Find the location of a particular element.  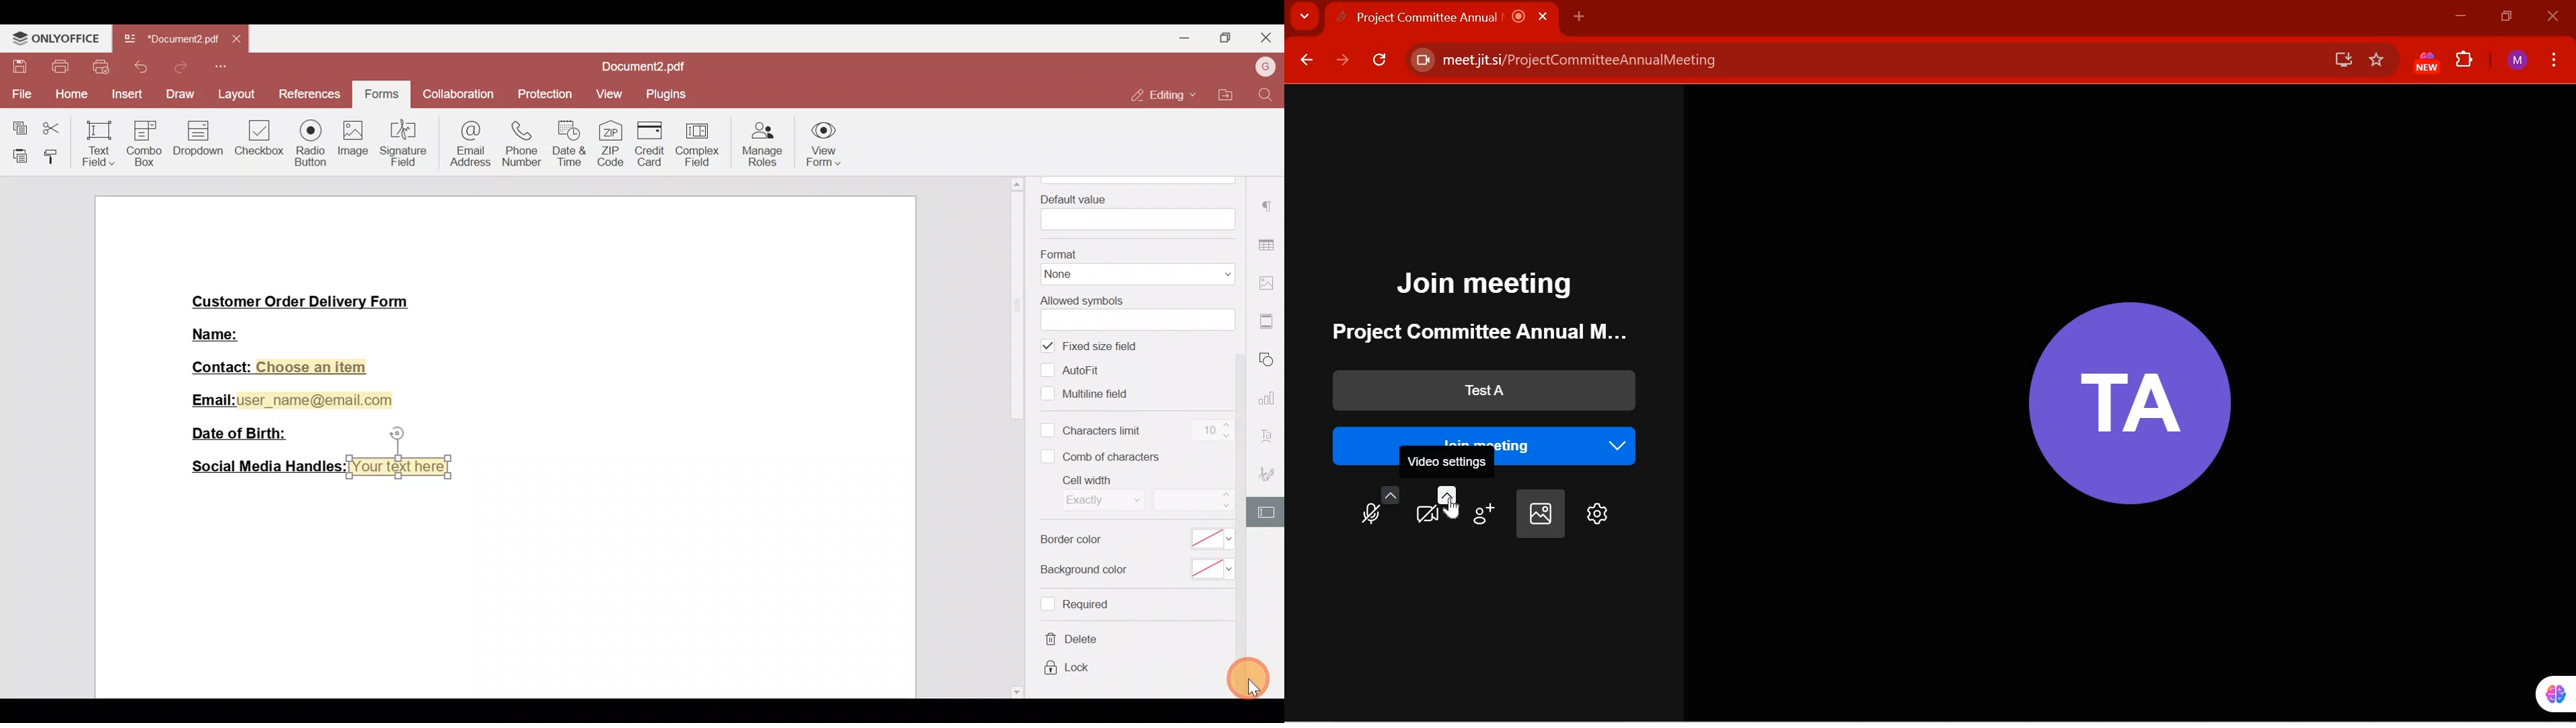

pinned extension is located at coordinates (2546, 693).